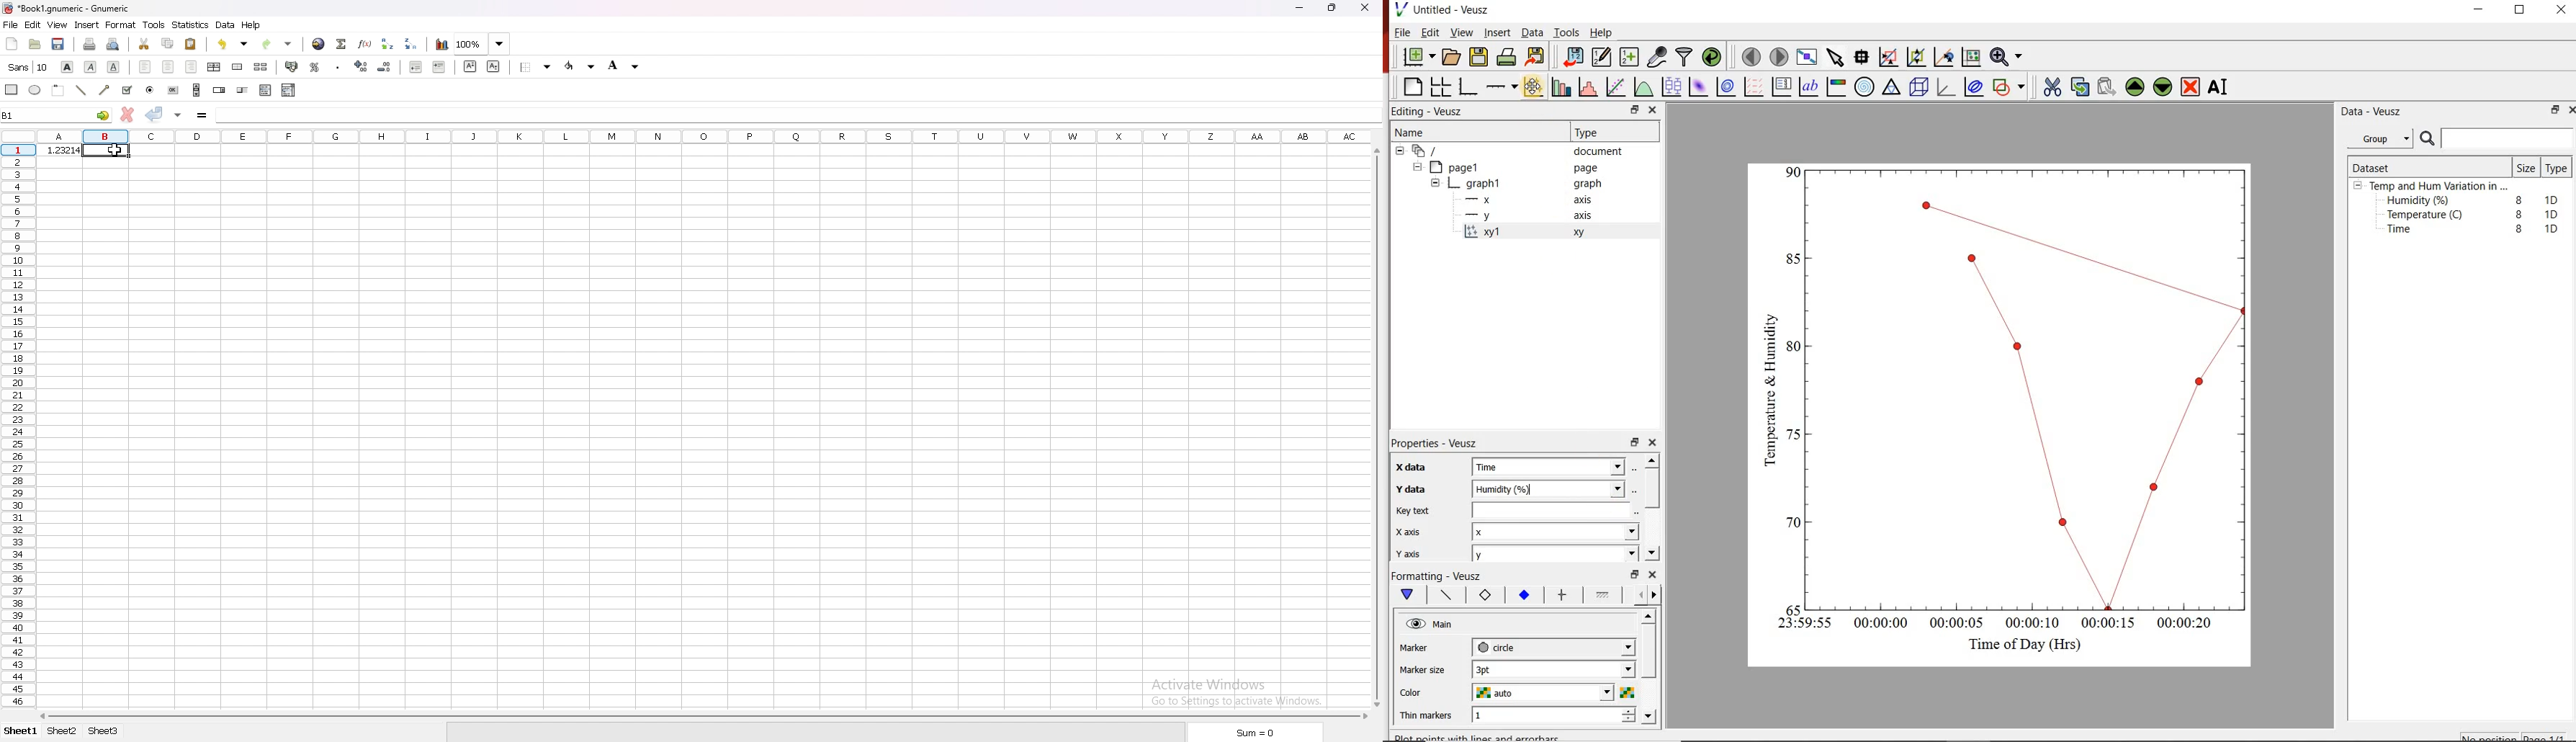 The width and height of the screenshot is (2576, 756). I want to click on italic, so click(91, 66).